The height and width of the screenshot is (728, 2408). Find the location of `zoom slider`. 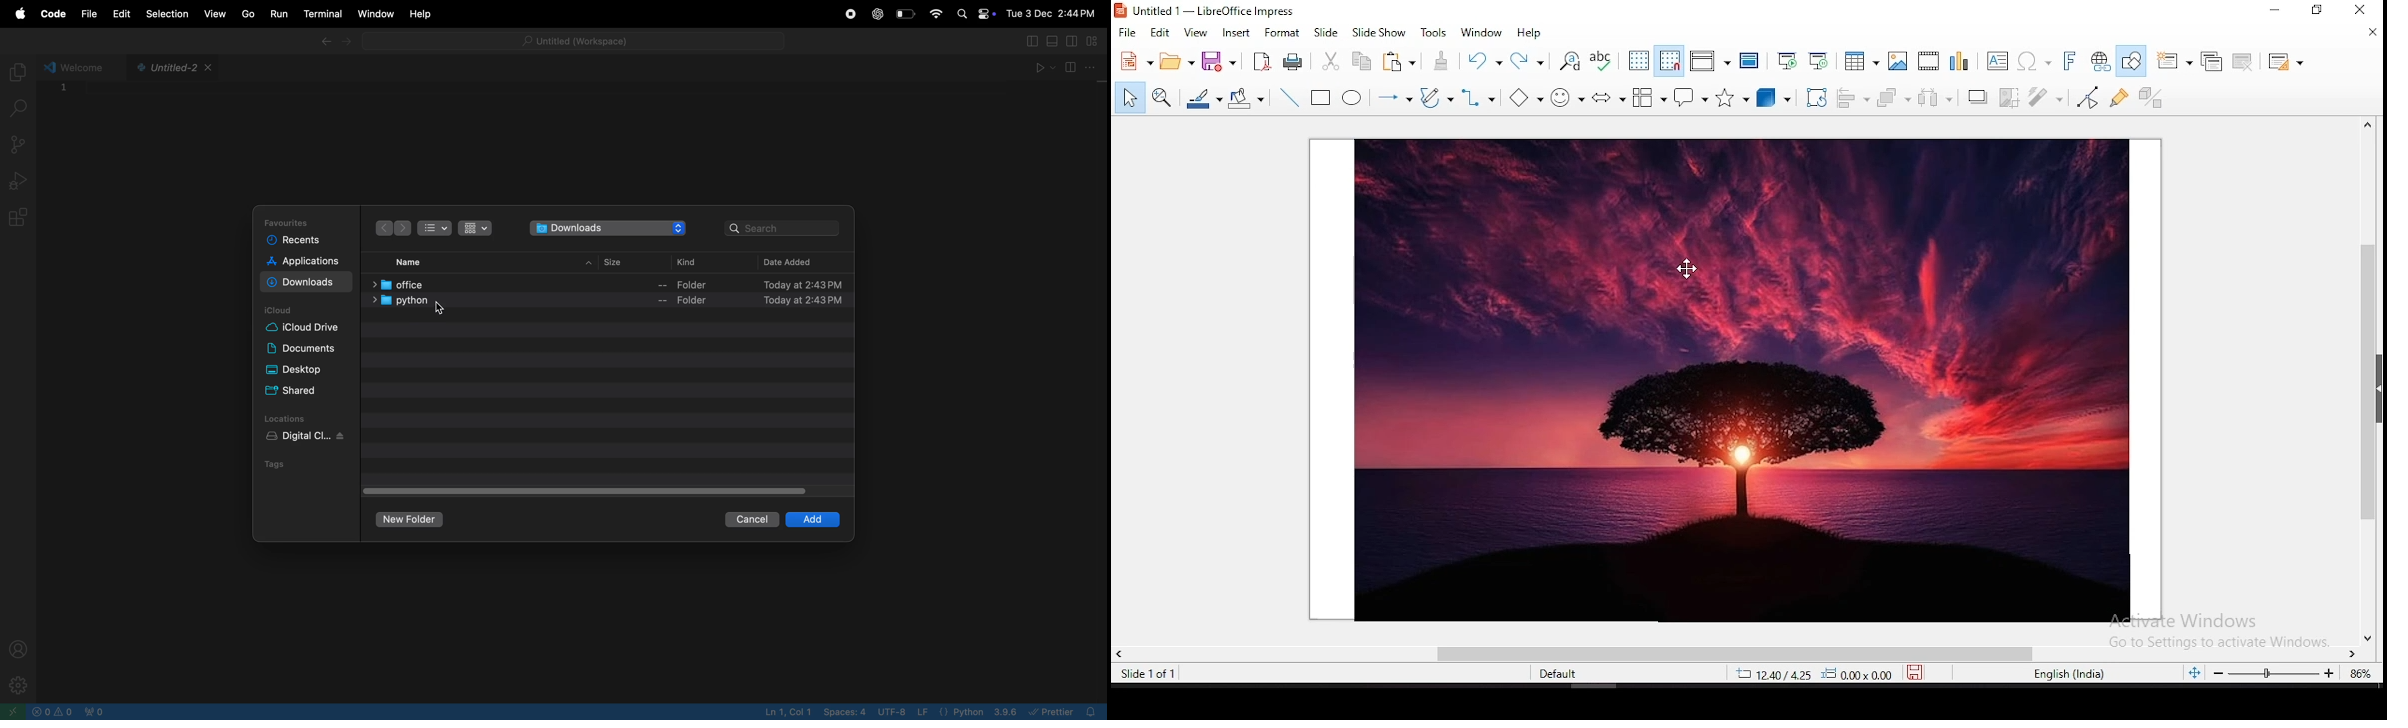

zoom slider is located at coordinates (2274, 674).